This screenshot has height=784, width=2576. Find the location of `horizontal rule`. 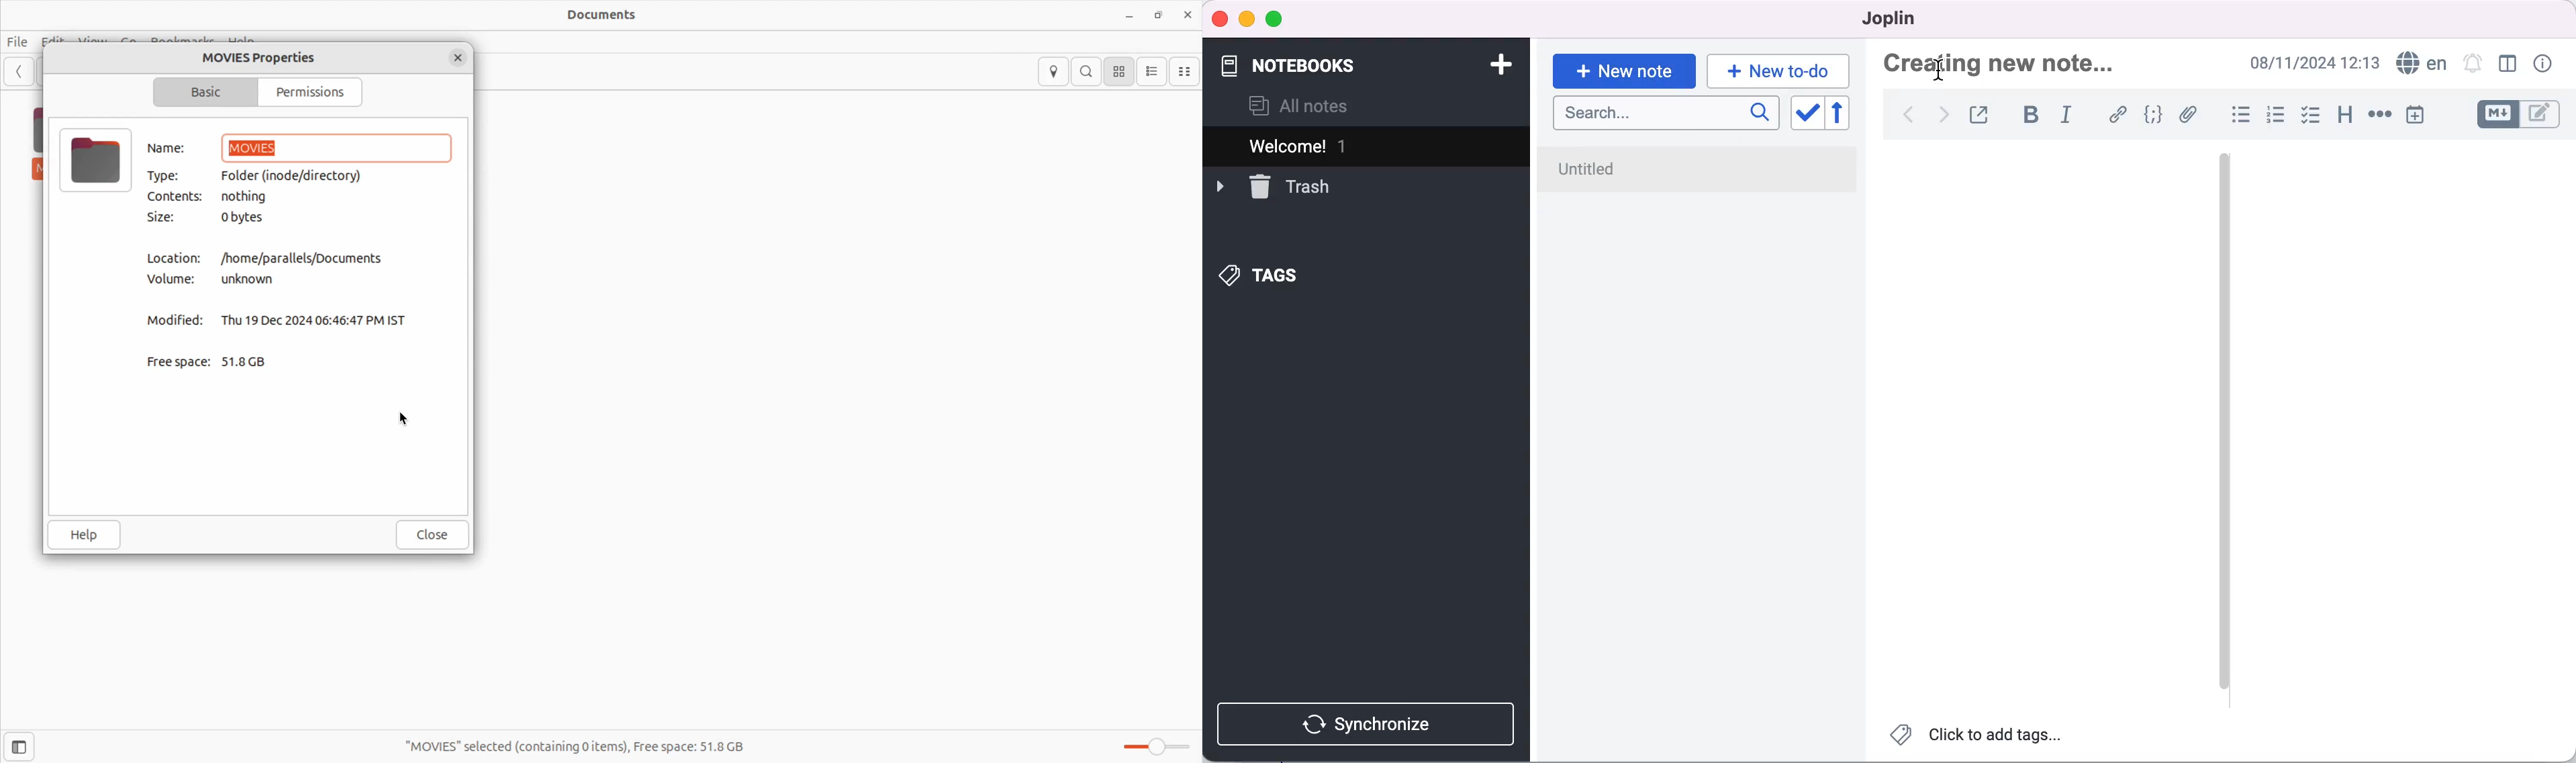

horizontal rule is located at coordinates (2379, 116).